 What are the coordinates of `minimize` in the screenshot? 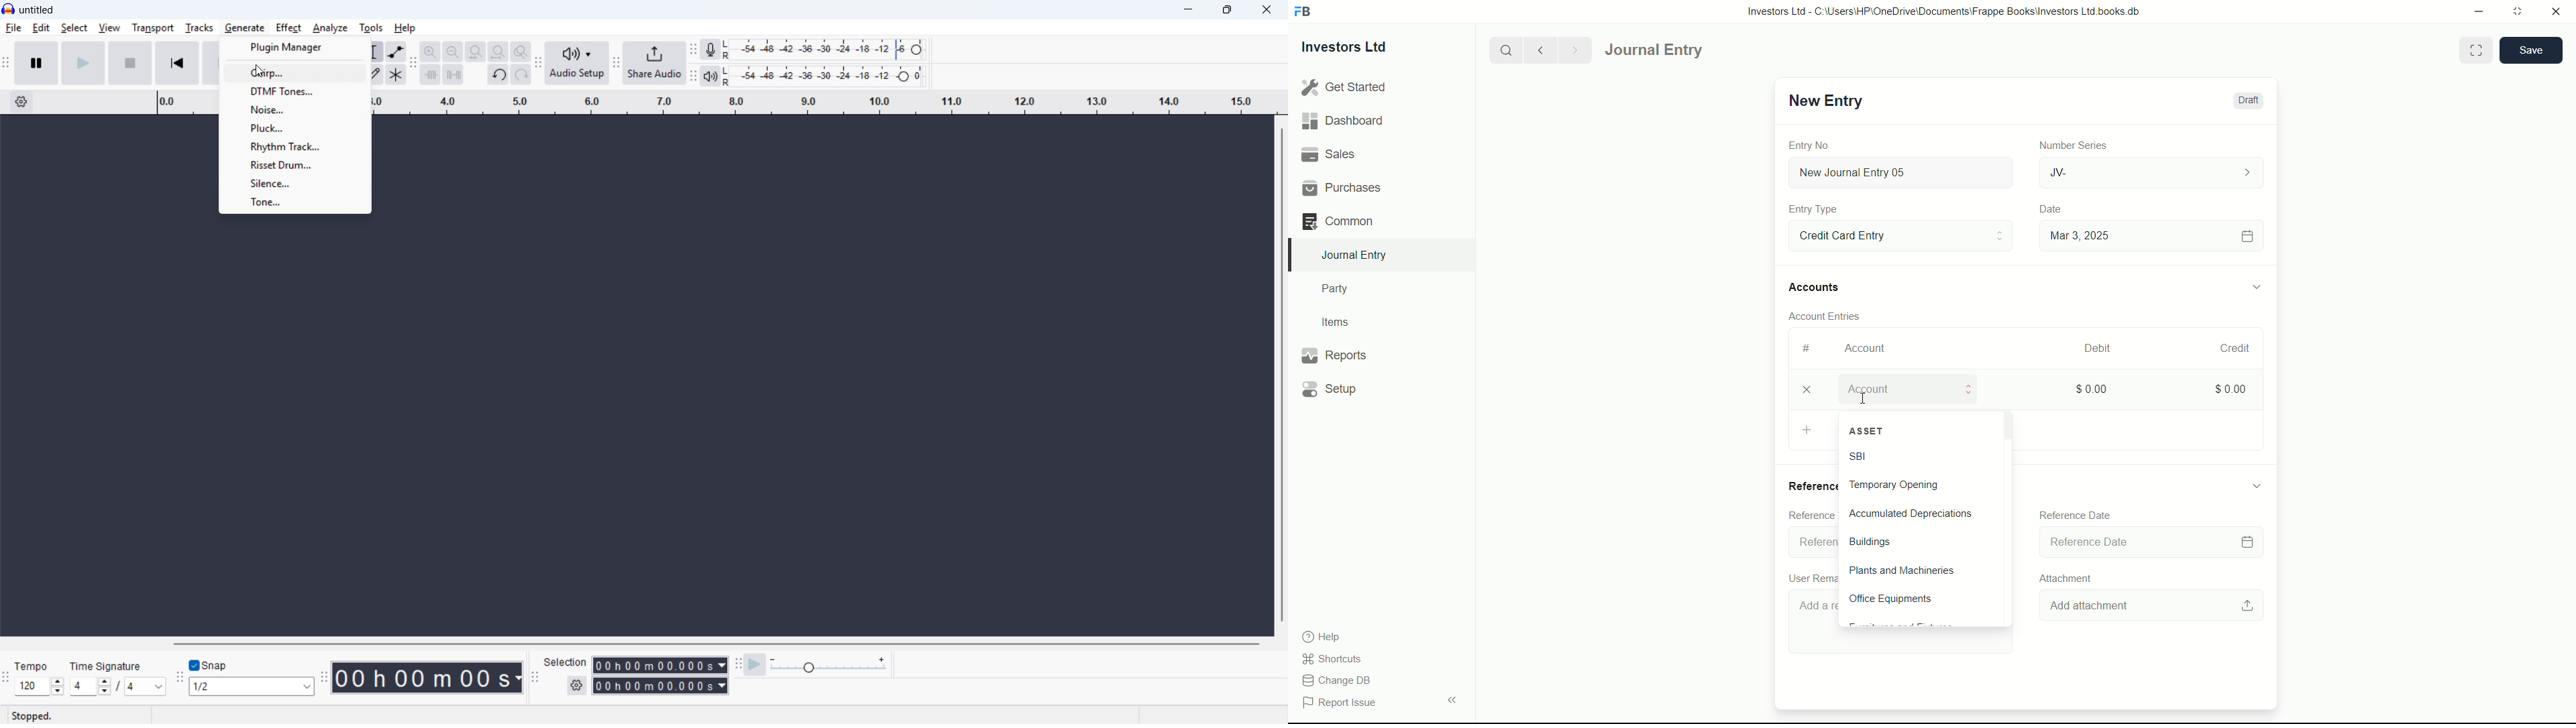 It's located at (2475, 10).